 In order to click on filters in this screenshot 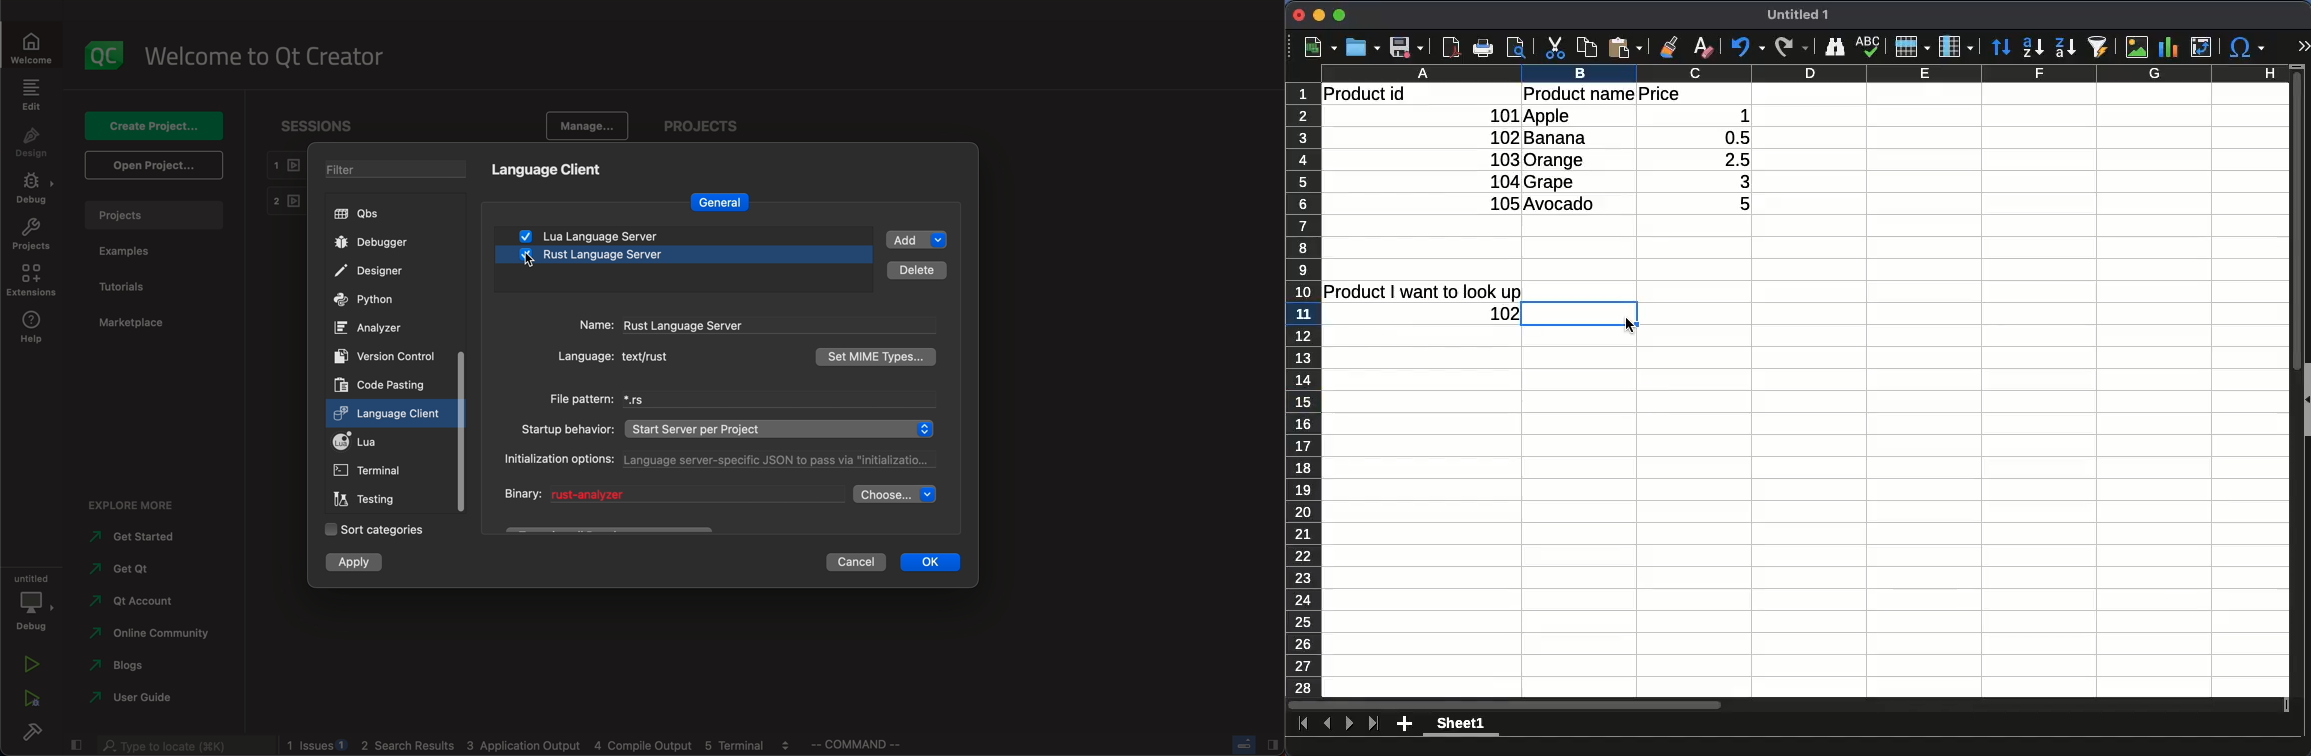, I will do `click(397, 169)`.